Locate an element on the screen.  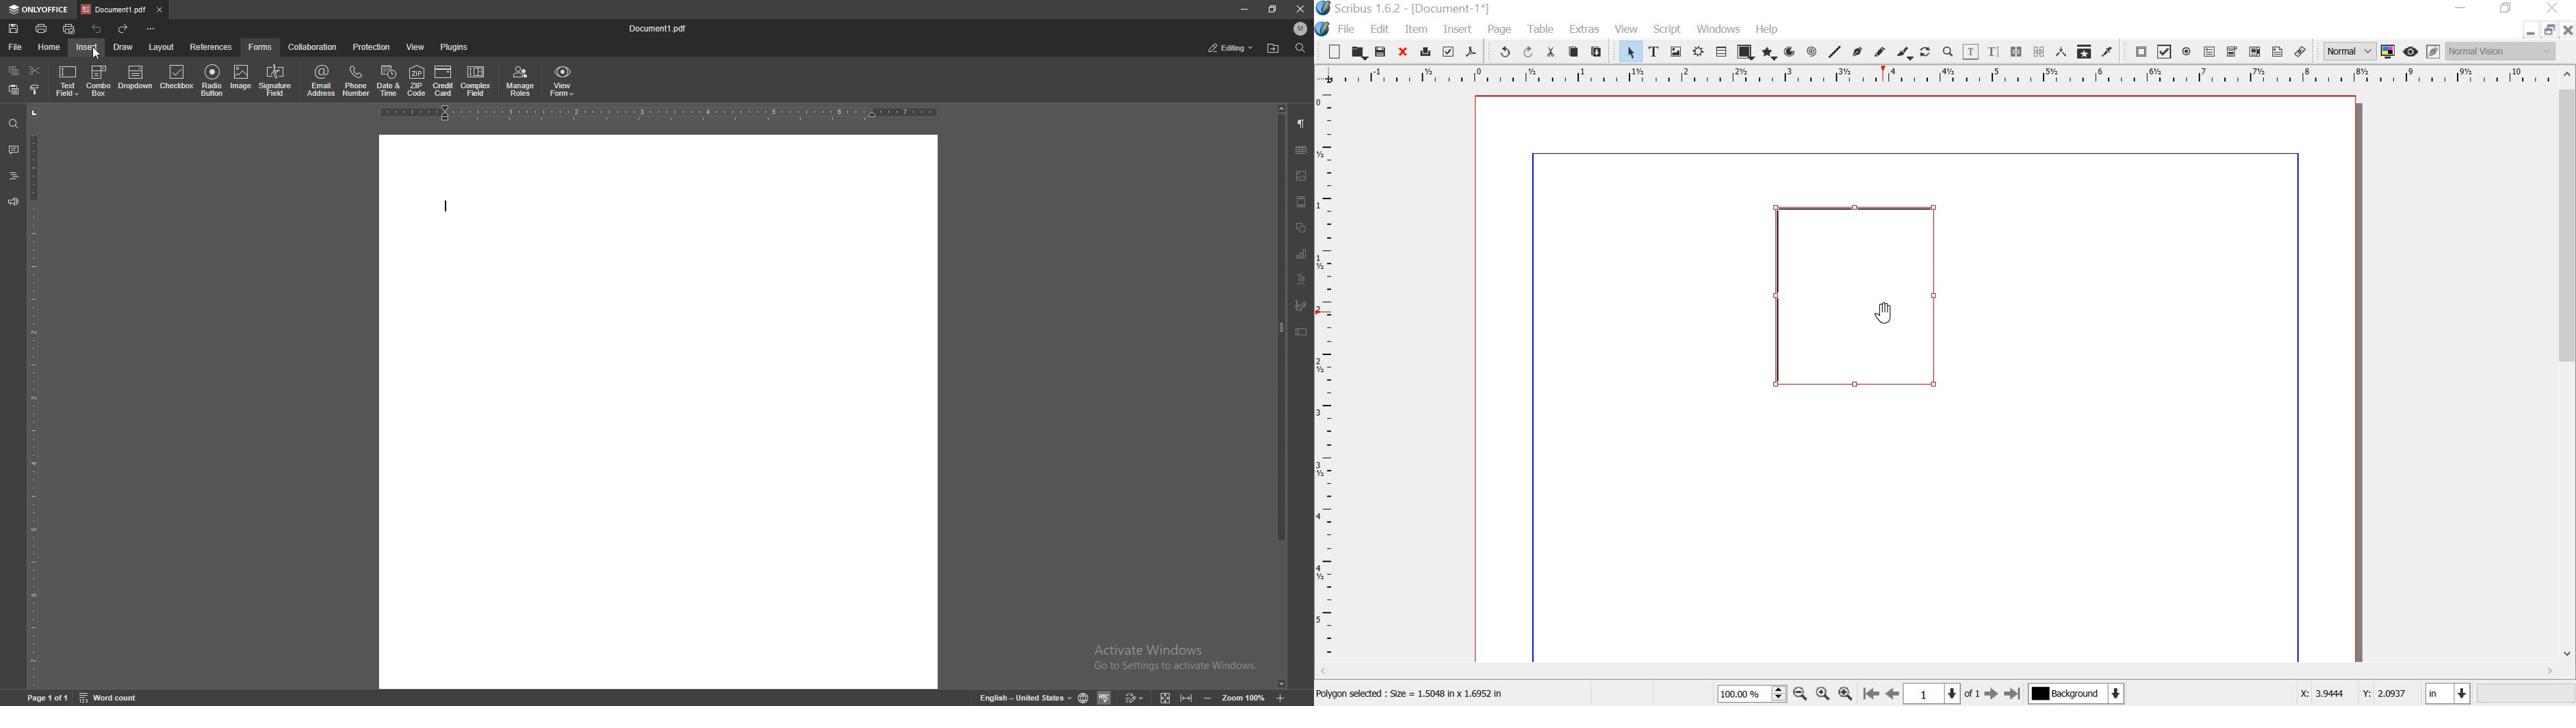
spiral is located at coordinates (1814, 51).